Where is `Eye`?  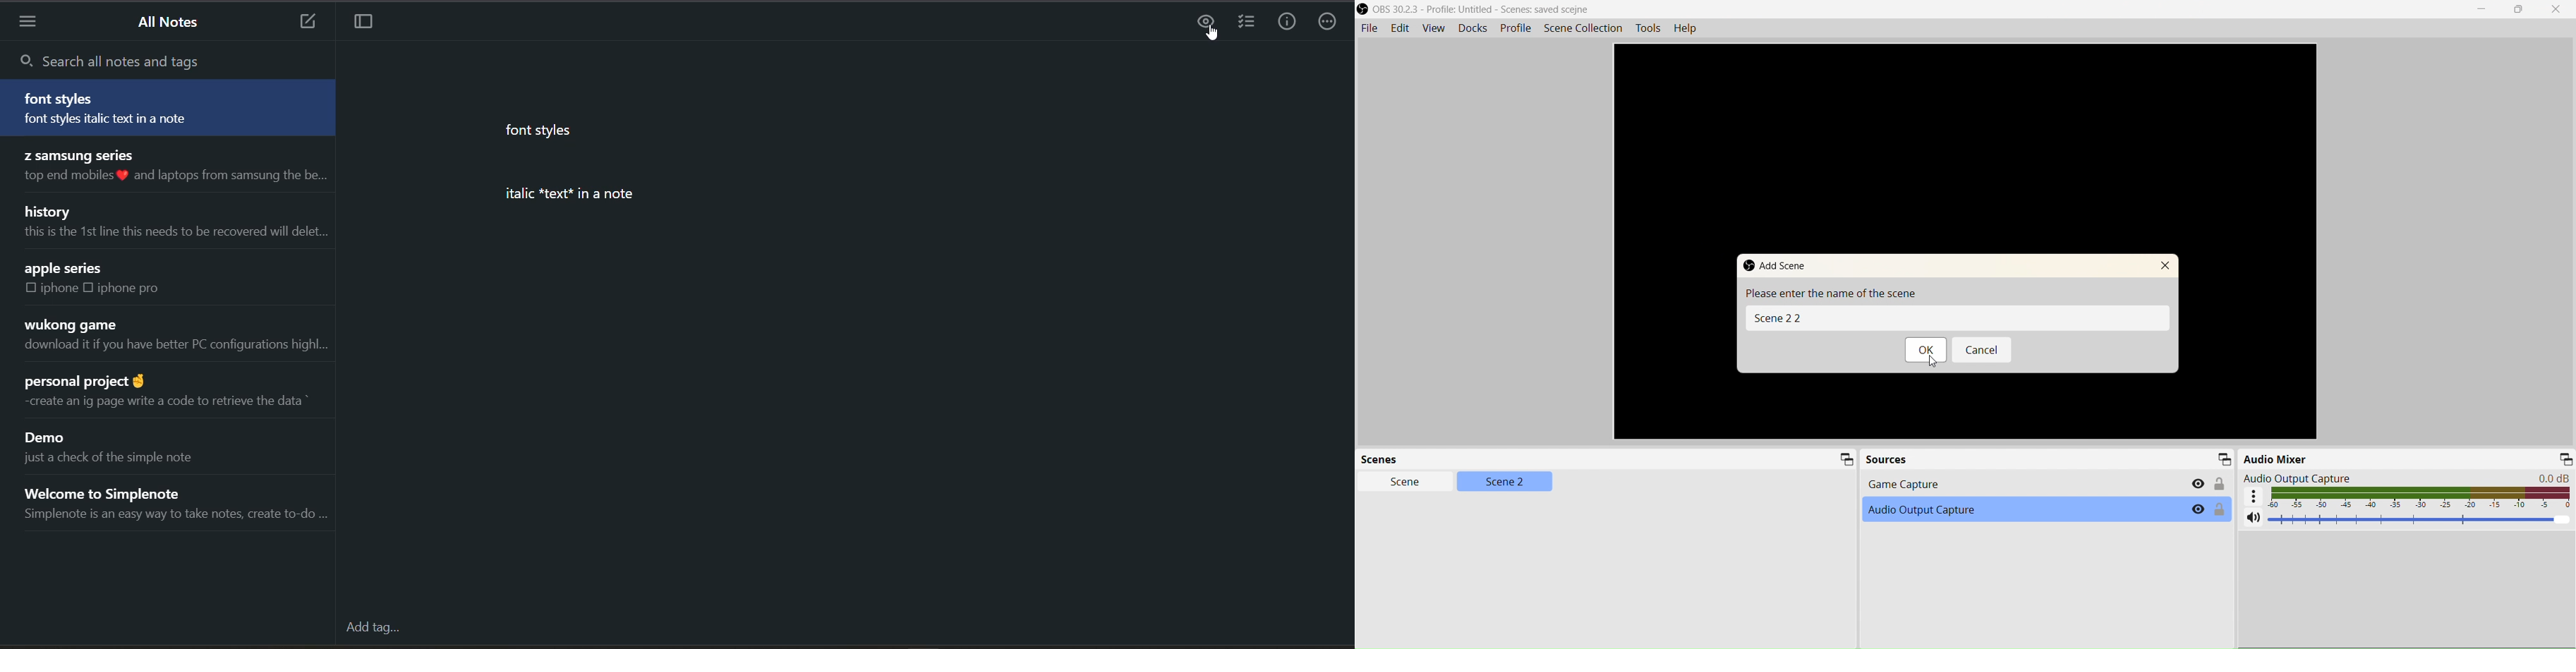
Eye is located at coordinates (2200, 484).